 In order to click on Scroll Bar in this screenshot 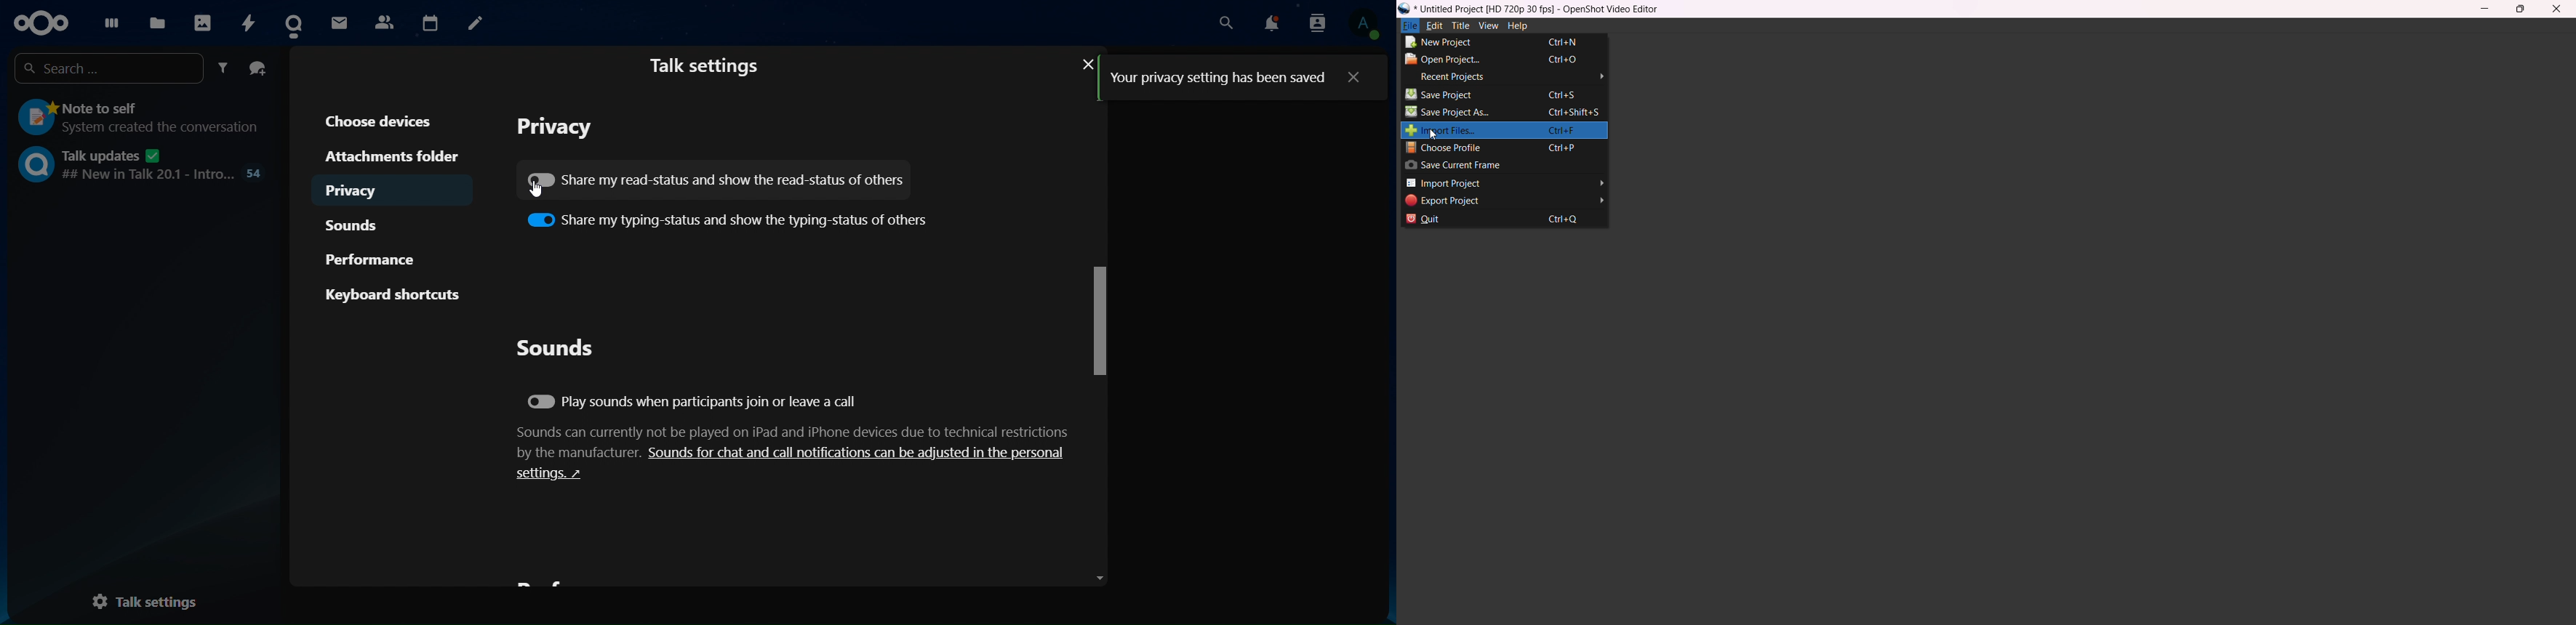, I will do `click(1097, 339)`.